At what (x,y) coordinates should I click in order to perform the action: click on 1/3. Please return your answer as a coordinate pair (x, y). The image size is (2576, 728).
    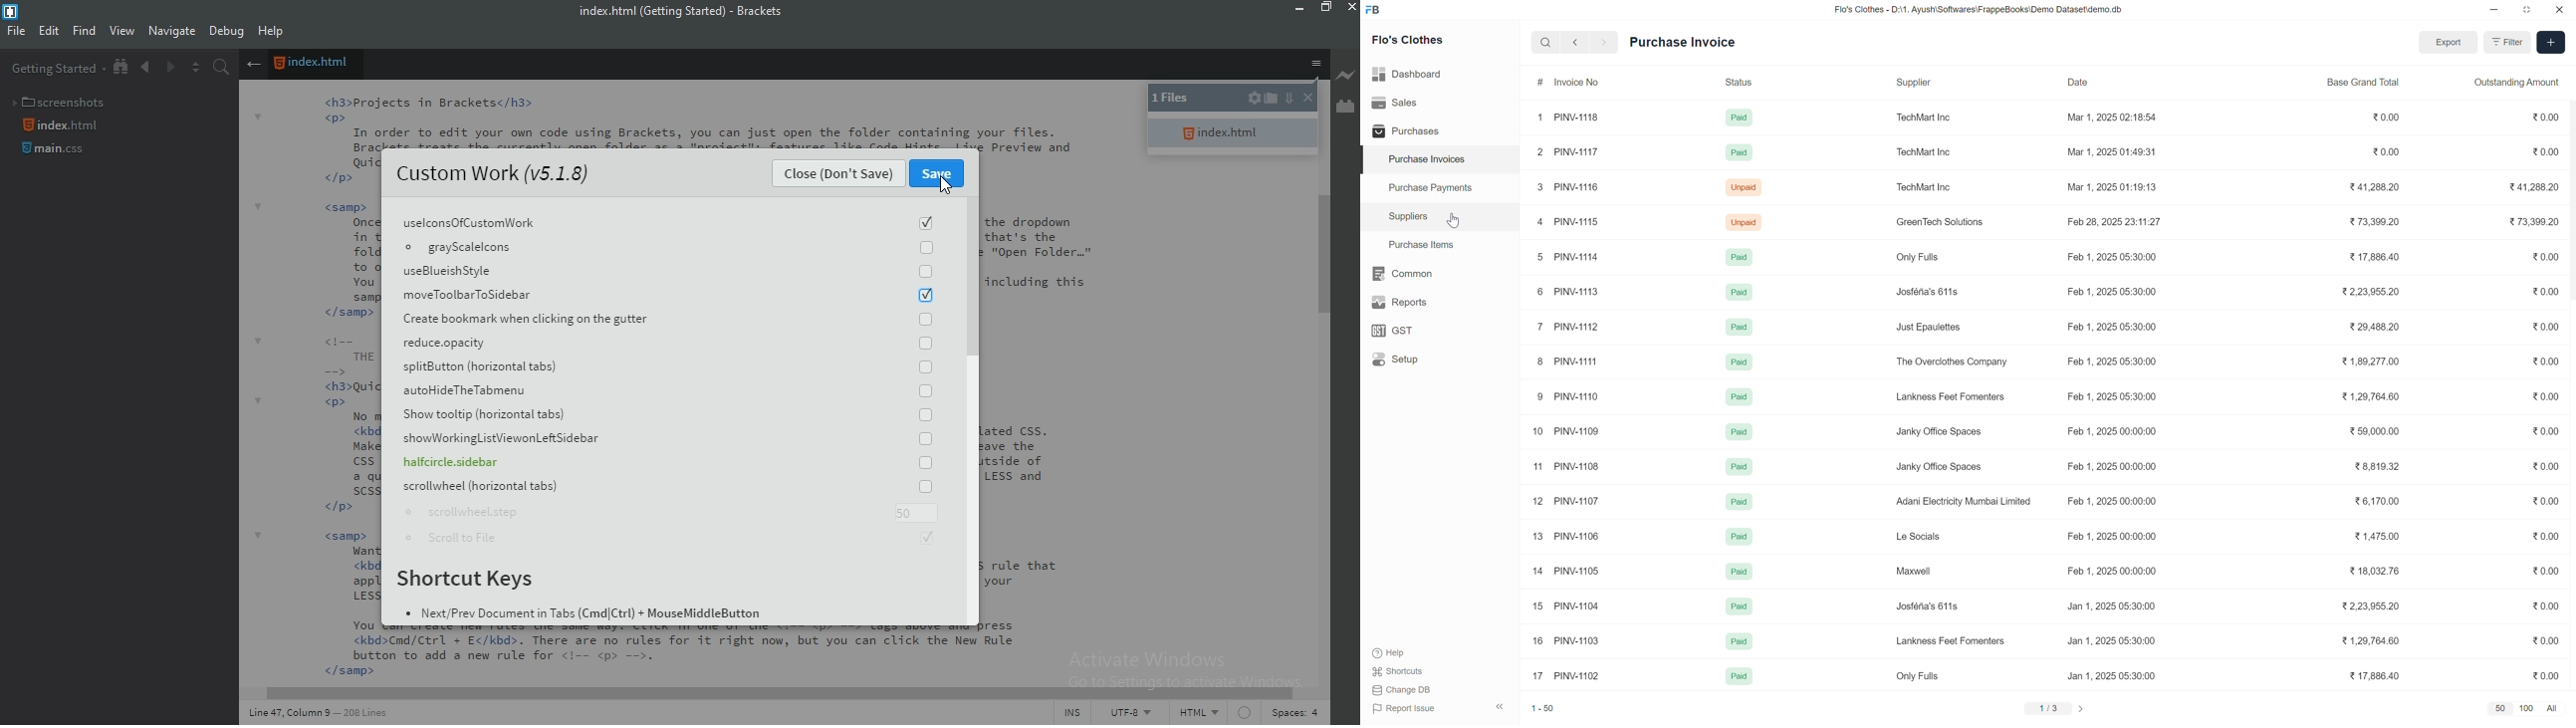
    Looking at the image, I should click on (2045, 709).